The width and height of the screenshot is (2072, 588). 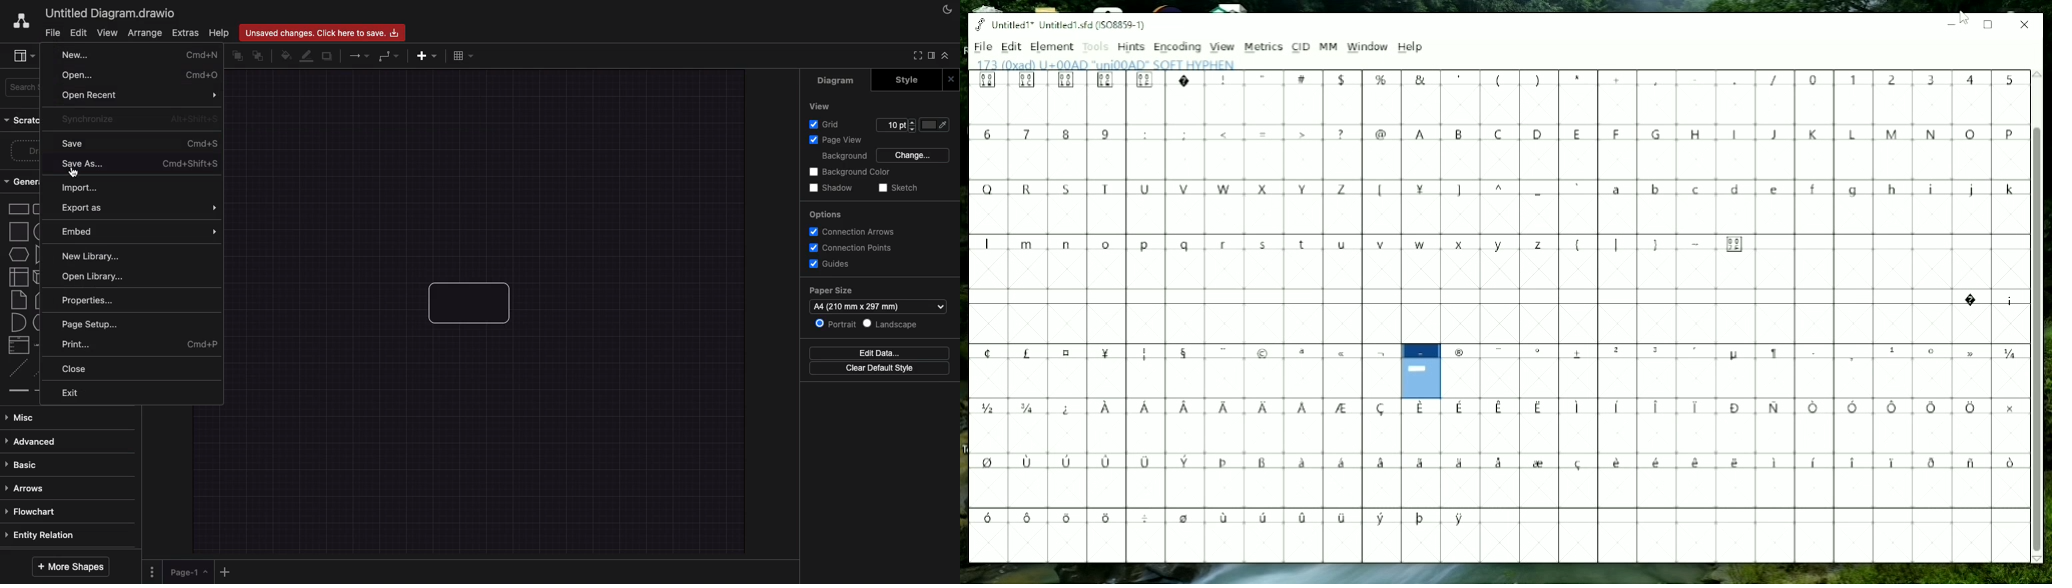 What do you see at coordinates (25, 121) in the screenshot?
I see `Scratchpad` at bounding box center [25, 121].